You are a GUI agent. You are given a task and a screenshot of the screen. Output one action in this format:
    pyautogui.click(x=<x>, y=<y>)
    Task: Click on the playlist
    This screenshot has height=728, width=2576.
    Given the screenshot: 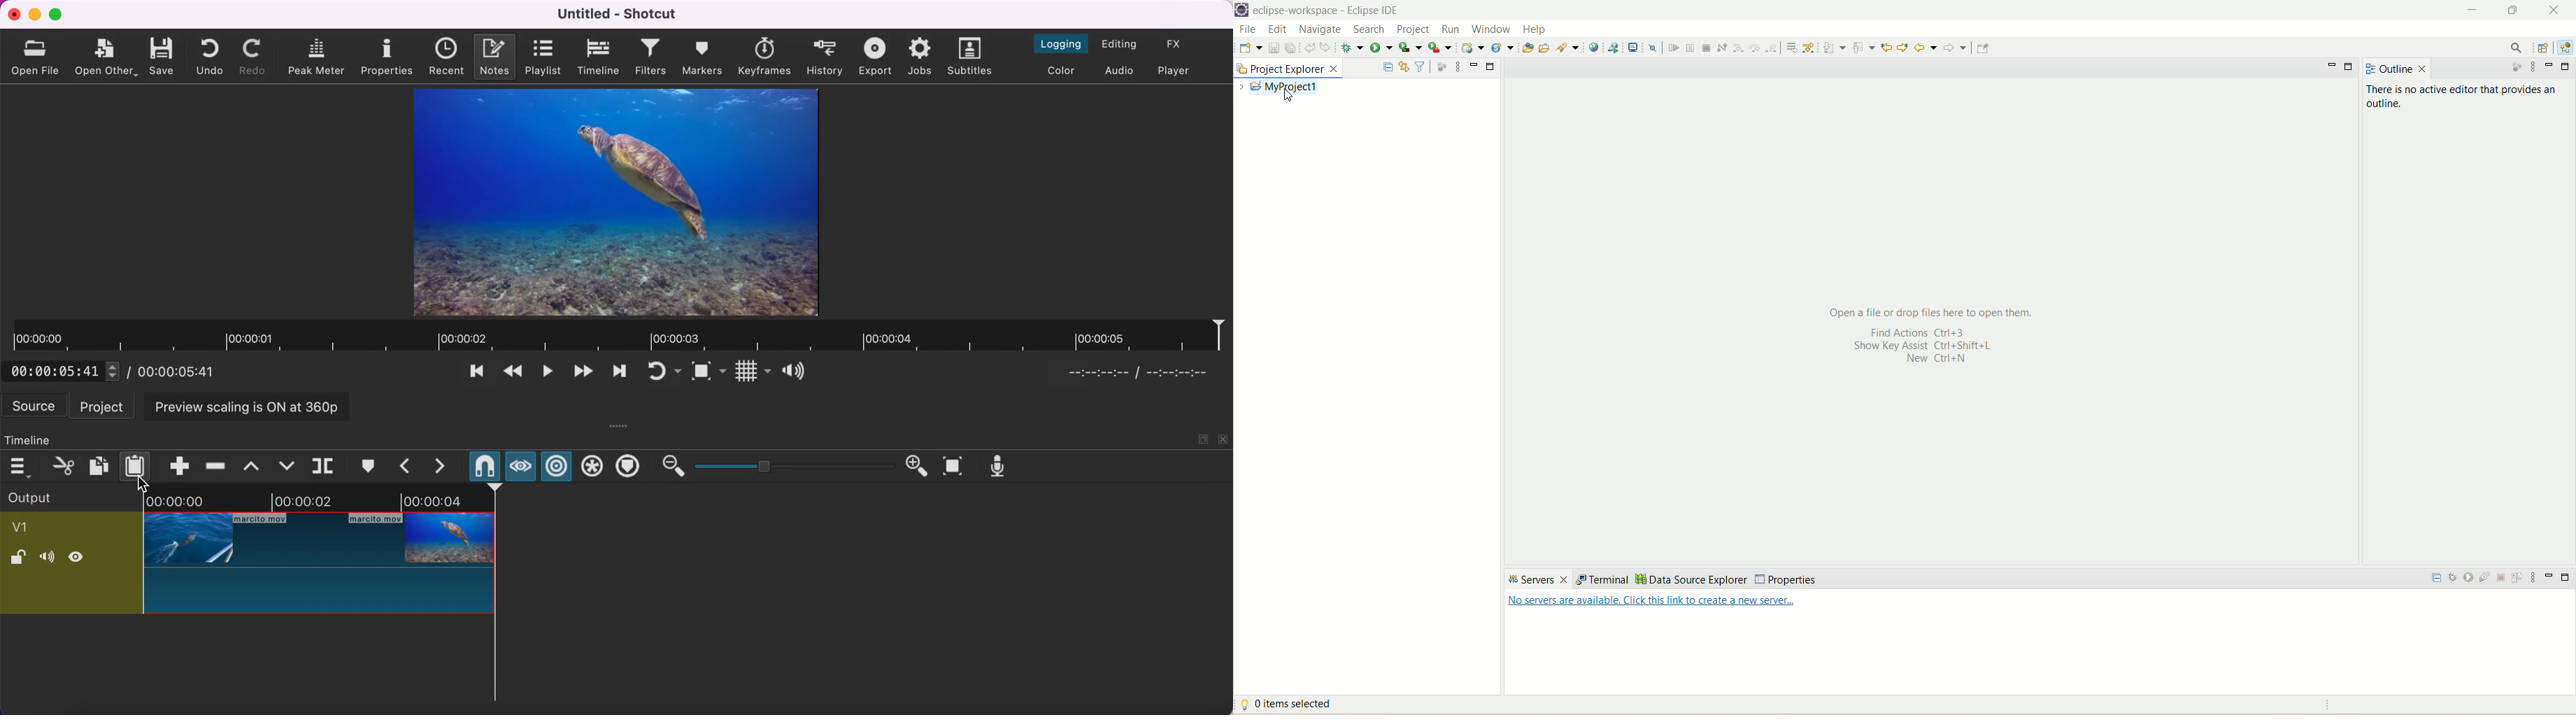 What is the action you would take?
    pyautogui.click(x=544, y=58)
    